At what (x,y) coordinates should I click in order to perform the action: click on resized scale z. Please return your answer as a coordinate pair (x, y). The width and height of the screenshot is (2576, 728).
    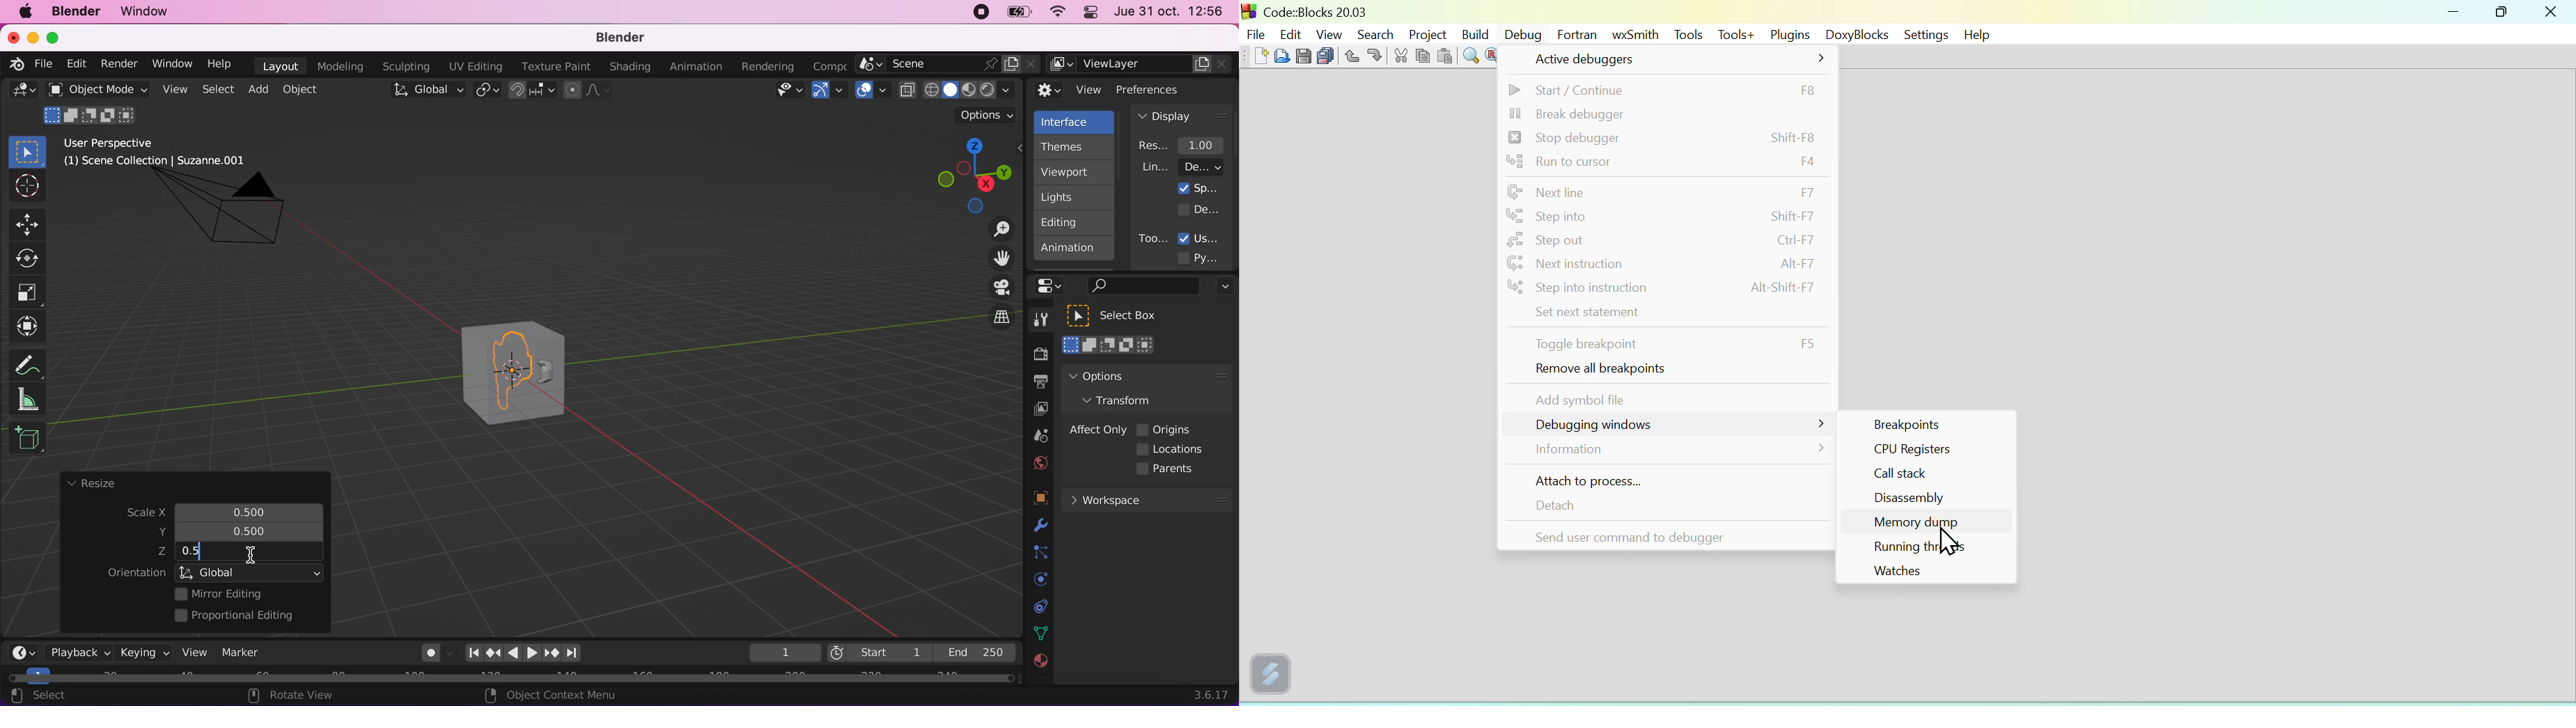
    Looking at the image, I should click on (201, 552).